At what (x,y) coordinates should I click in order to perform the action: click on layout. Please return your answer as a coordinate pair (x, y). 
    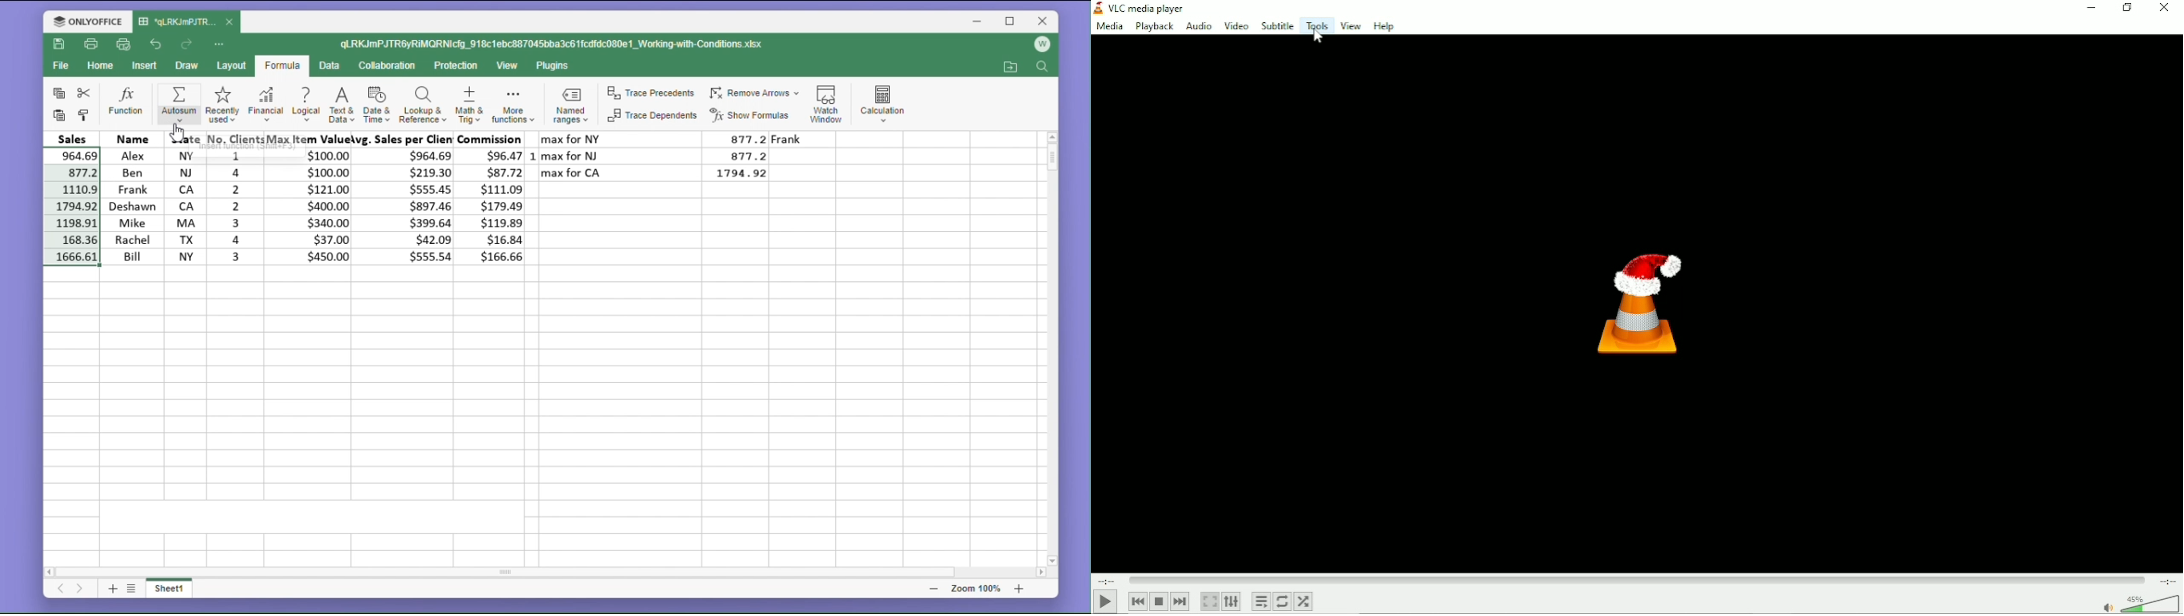
    Looking at the image, I should click on (230, 67).